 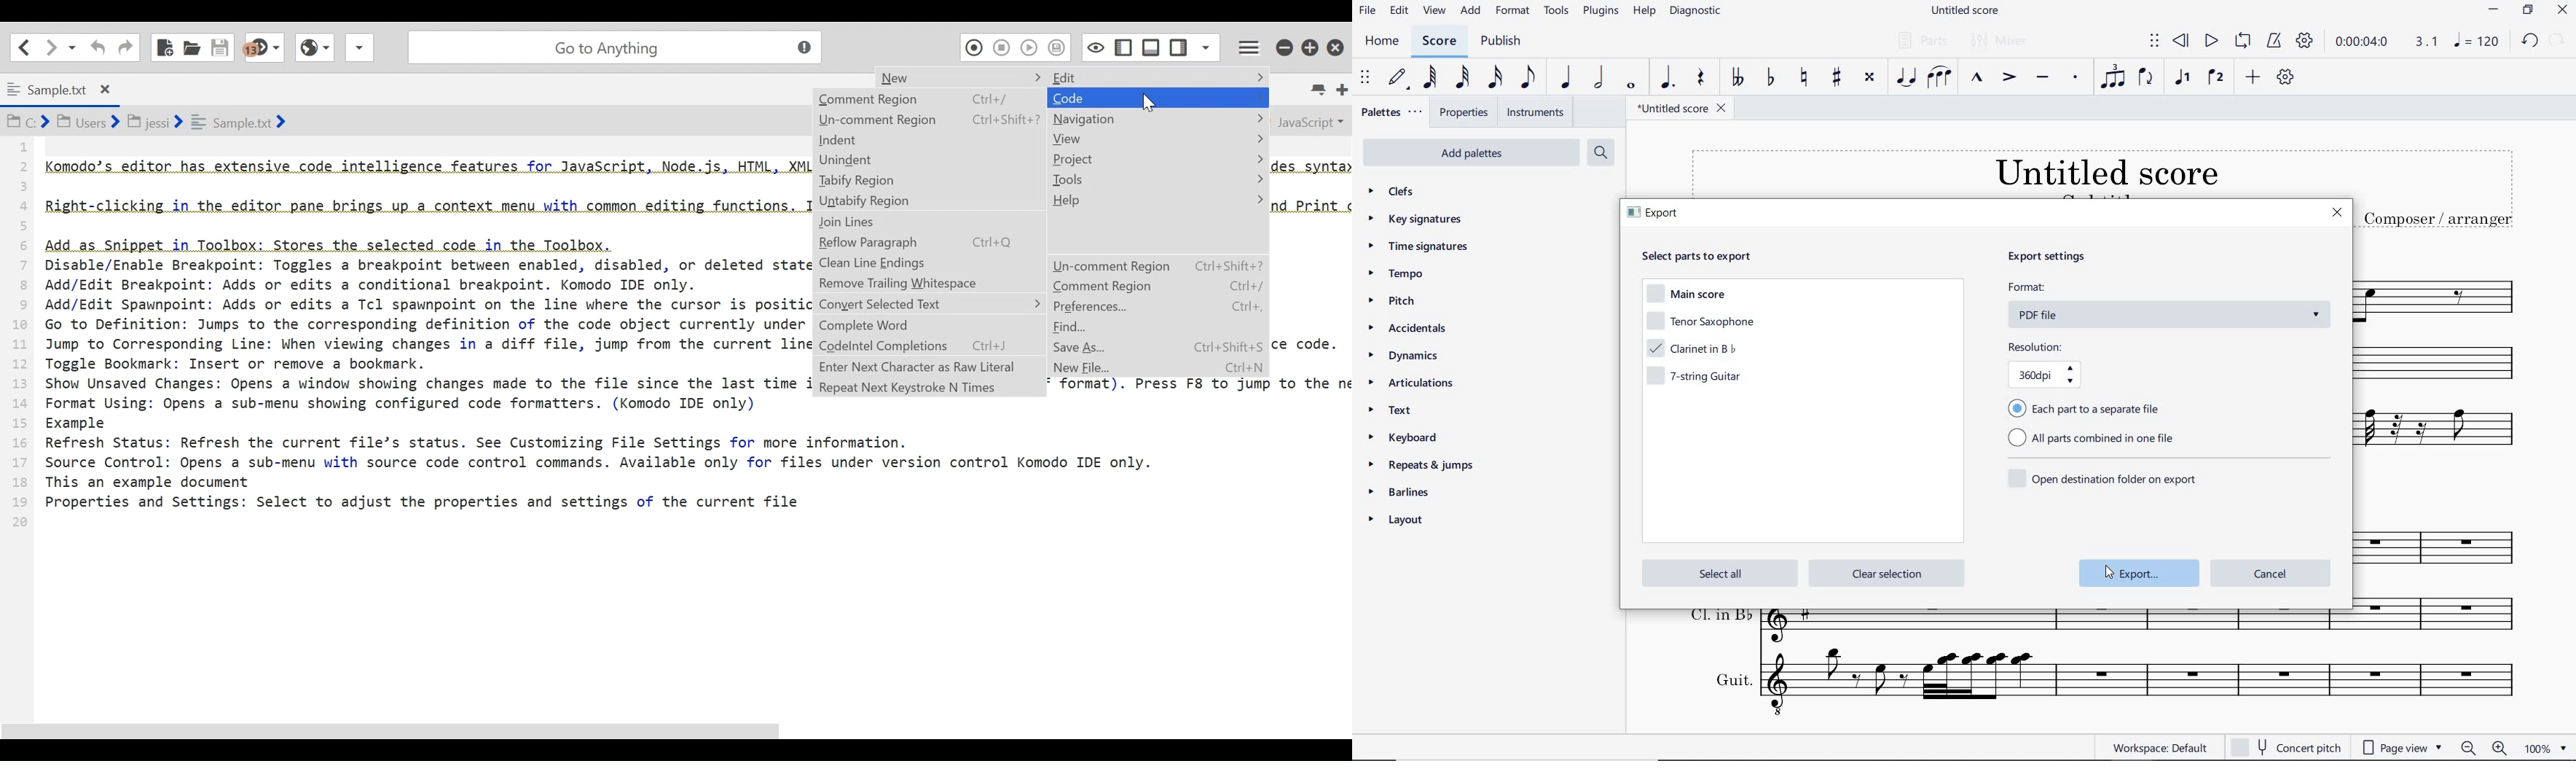 What do you see at coordinates (1534, 113) in the screenshot?
I see `INSTRUMENTS` at bounding box center [1534, 113].